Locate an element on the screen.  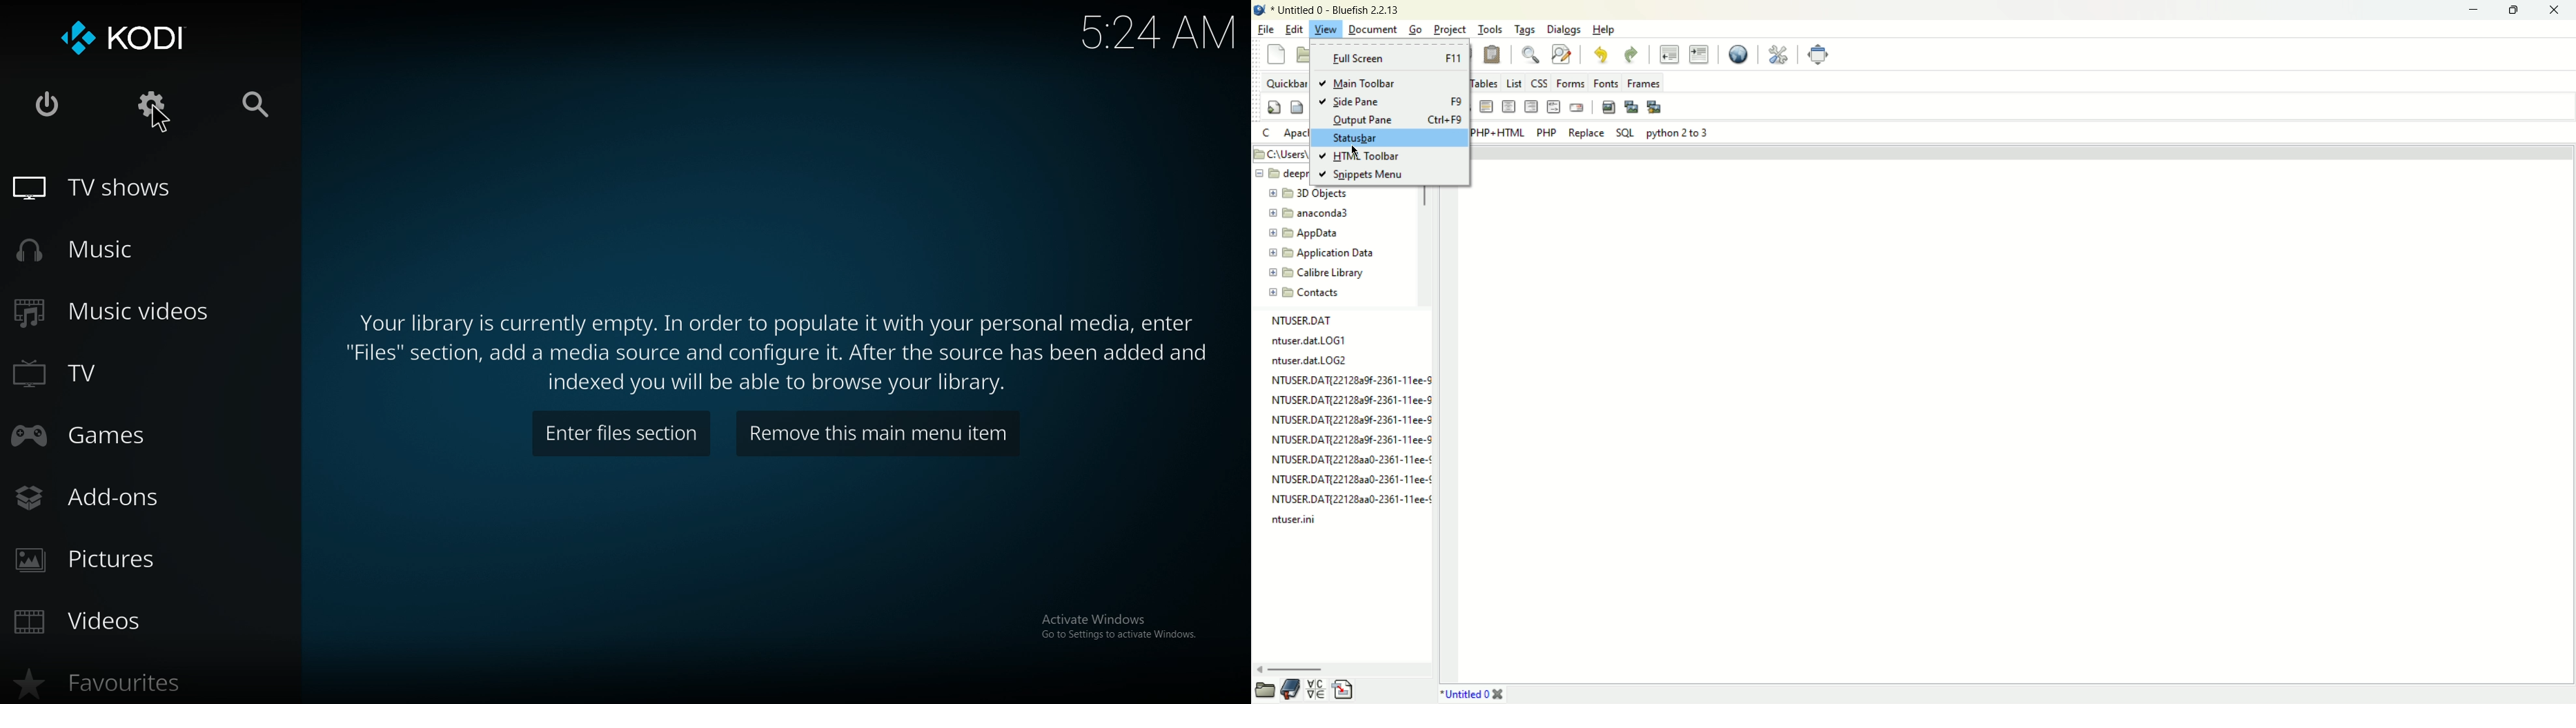
application icon is located at coordinates (1262, 10).